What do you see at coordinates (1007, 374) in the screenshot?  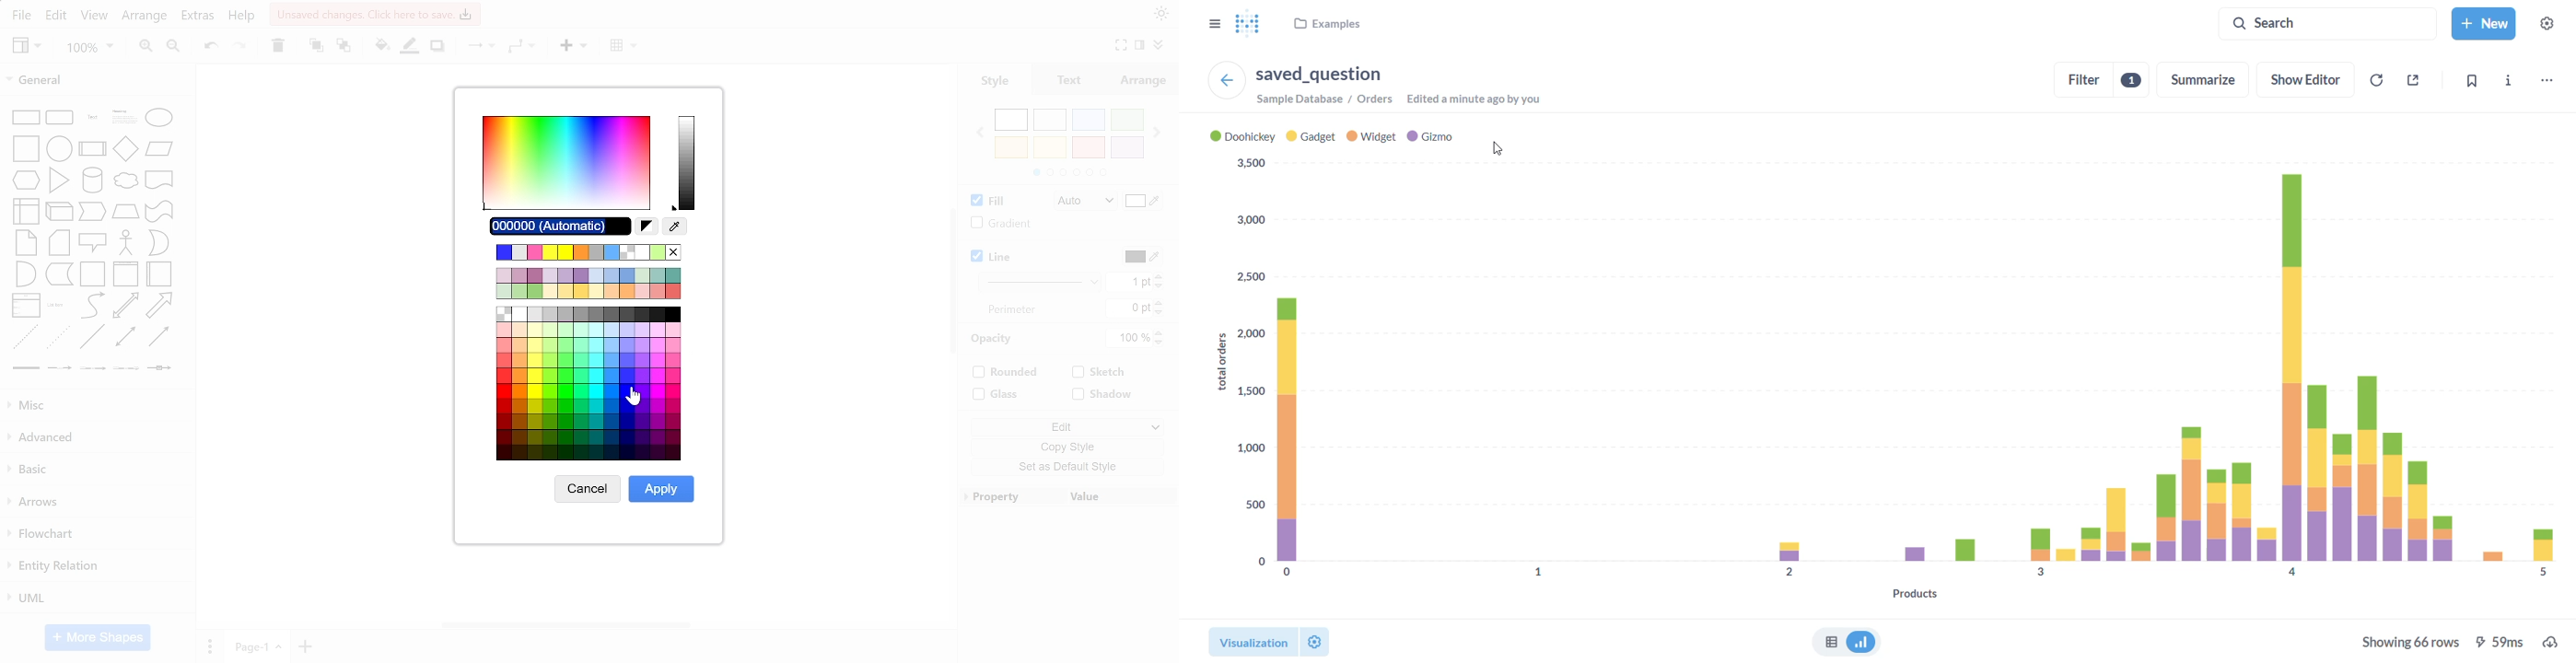 I see `rounded` at bounding box center [1007, 374].